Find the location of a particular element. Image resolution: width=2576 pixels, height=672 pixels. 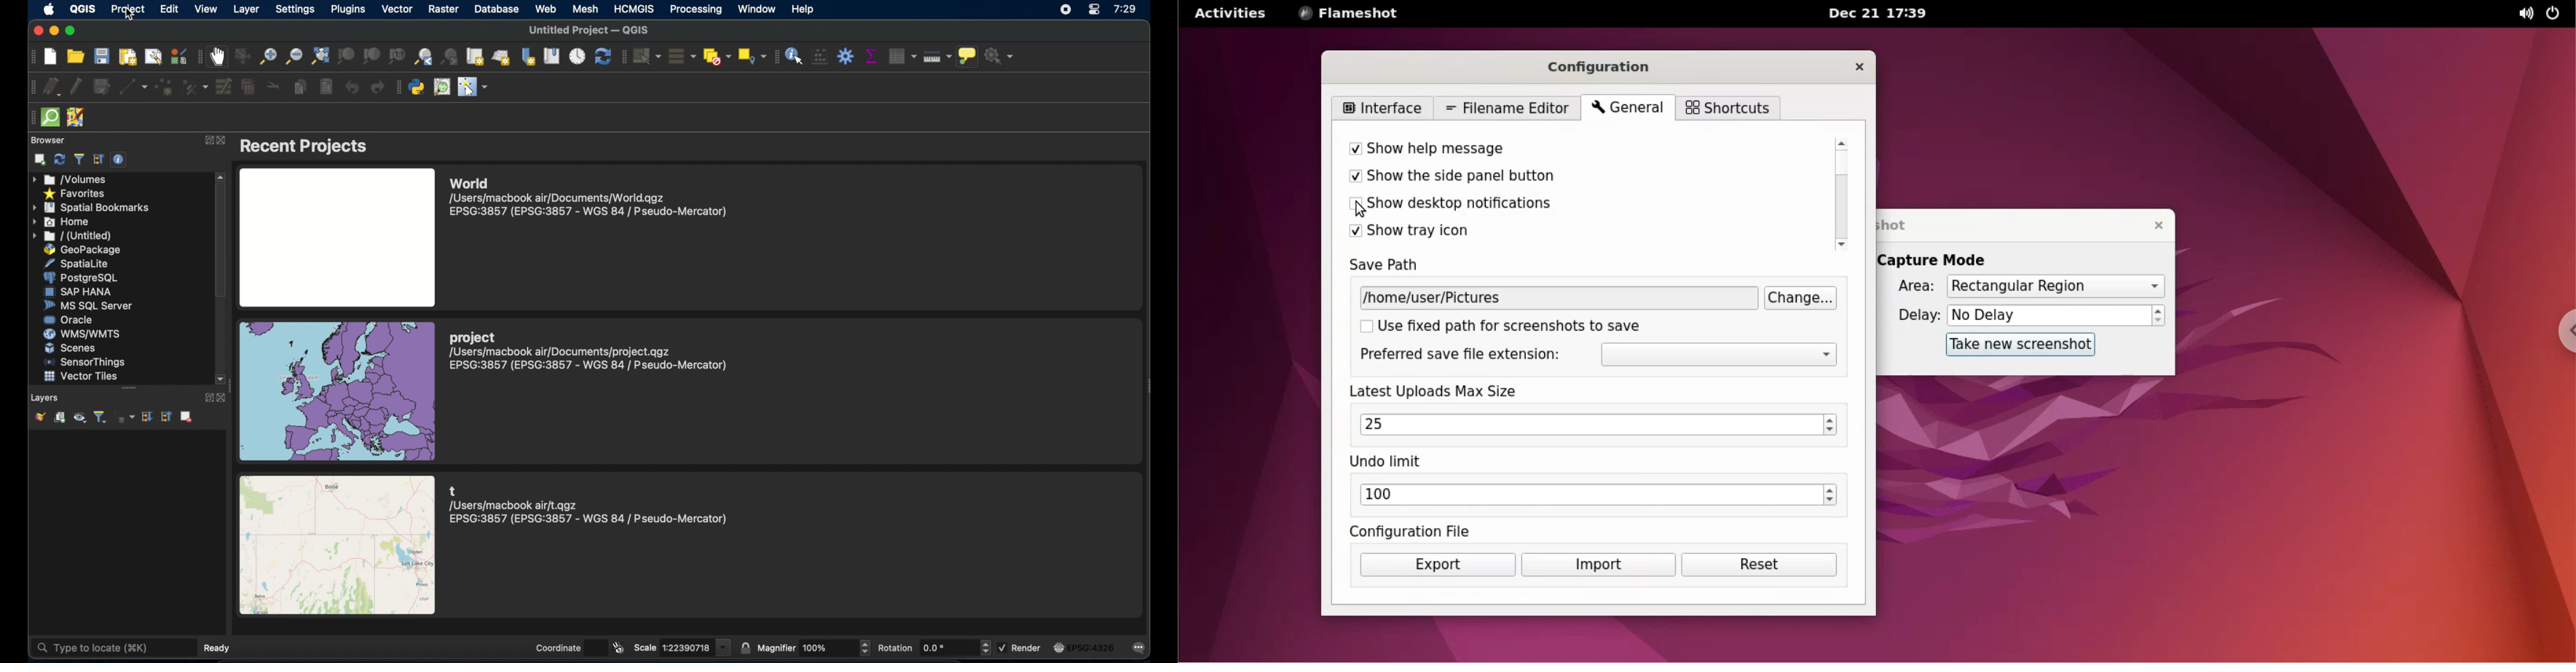

show help message checkbox is located at coordinates (1564, 151).